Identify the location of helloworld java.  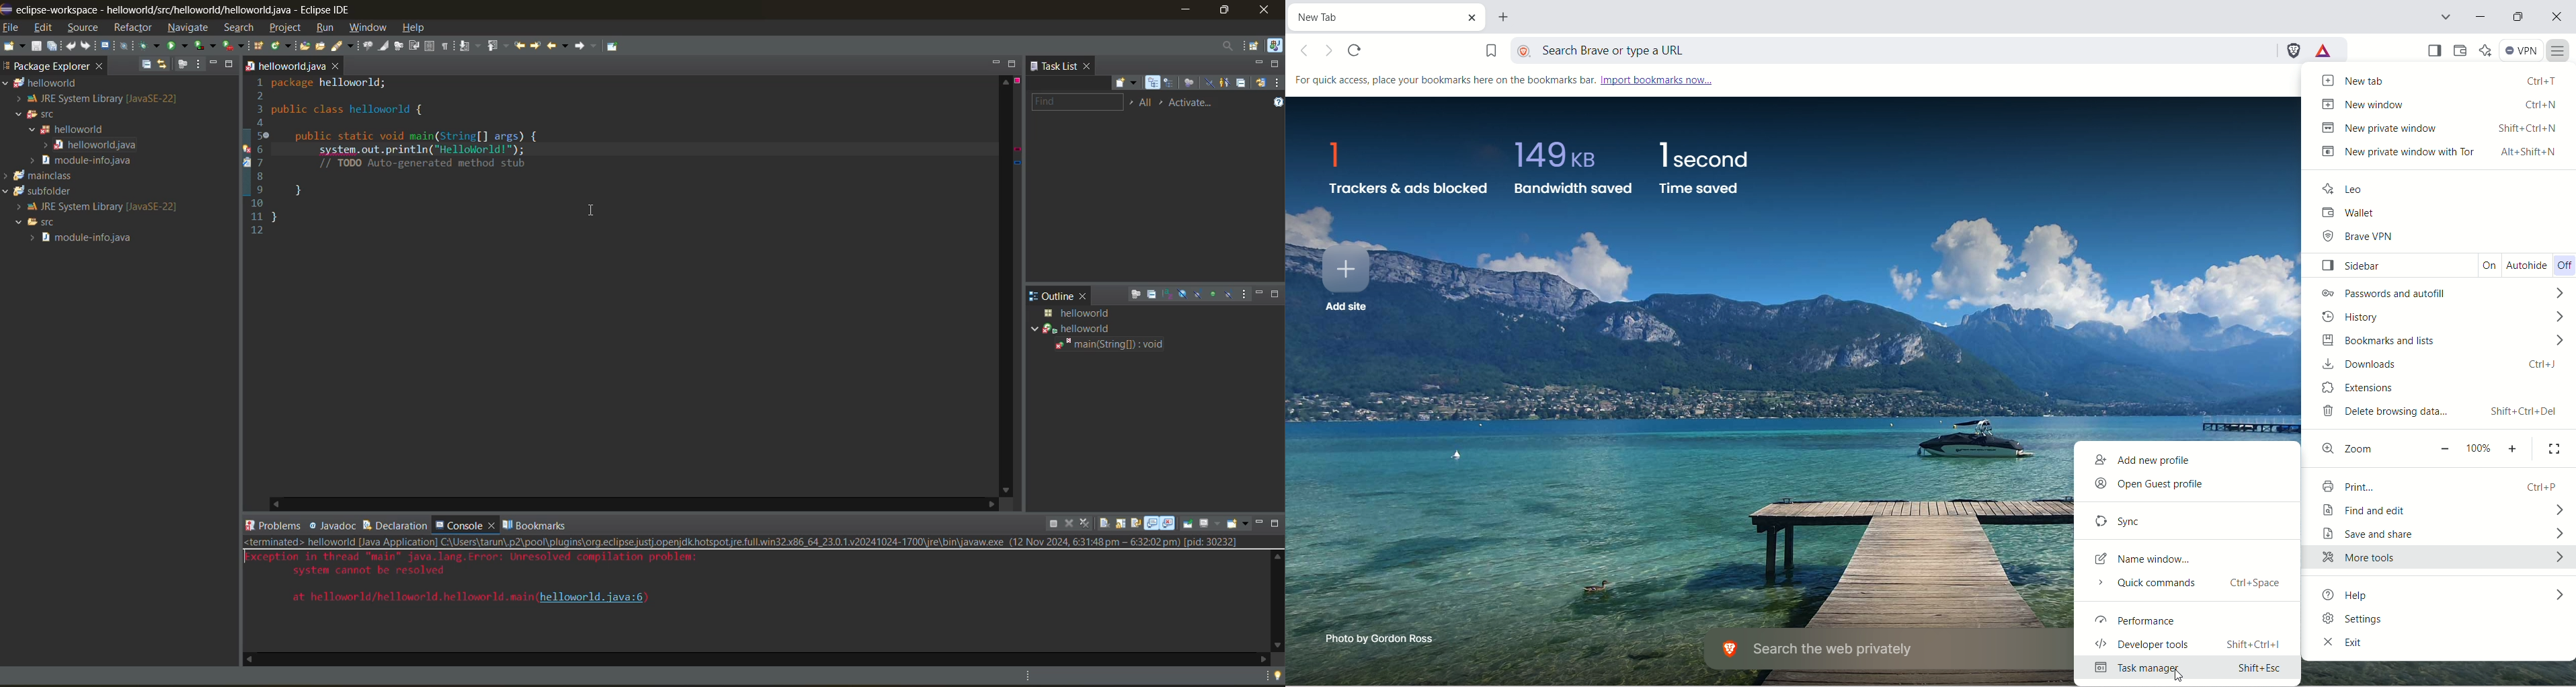
(91, 146).